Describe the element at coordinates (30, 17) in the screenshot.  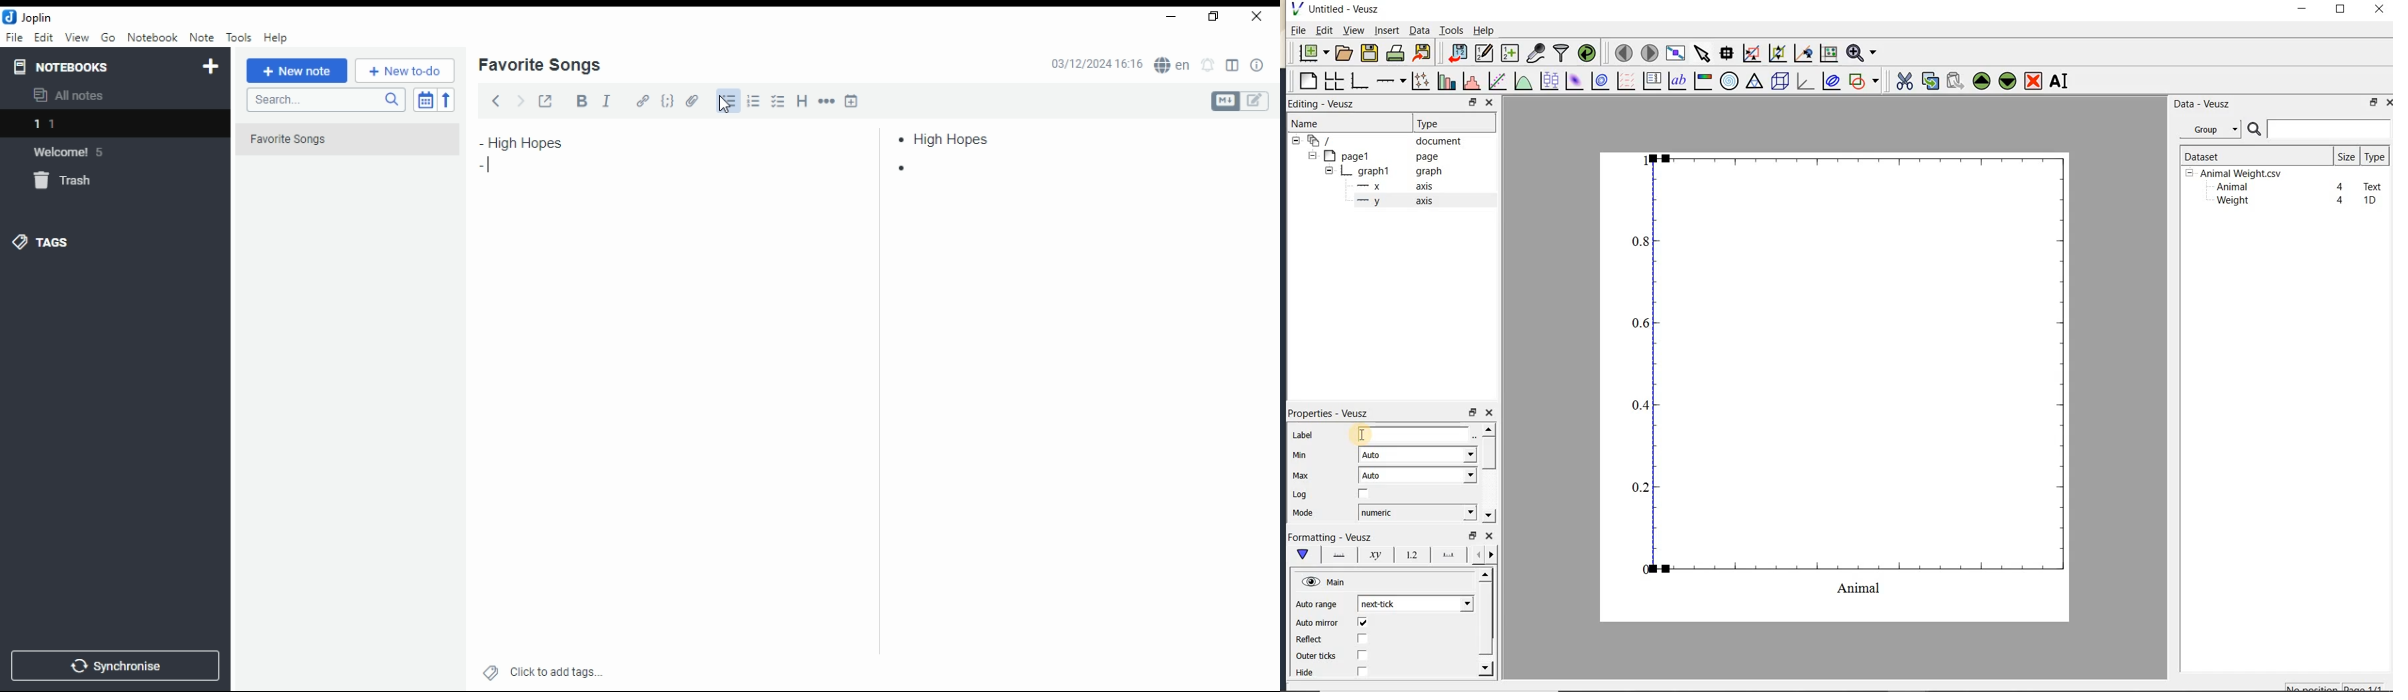
I see `icon` at that location.